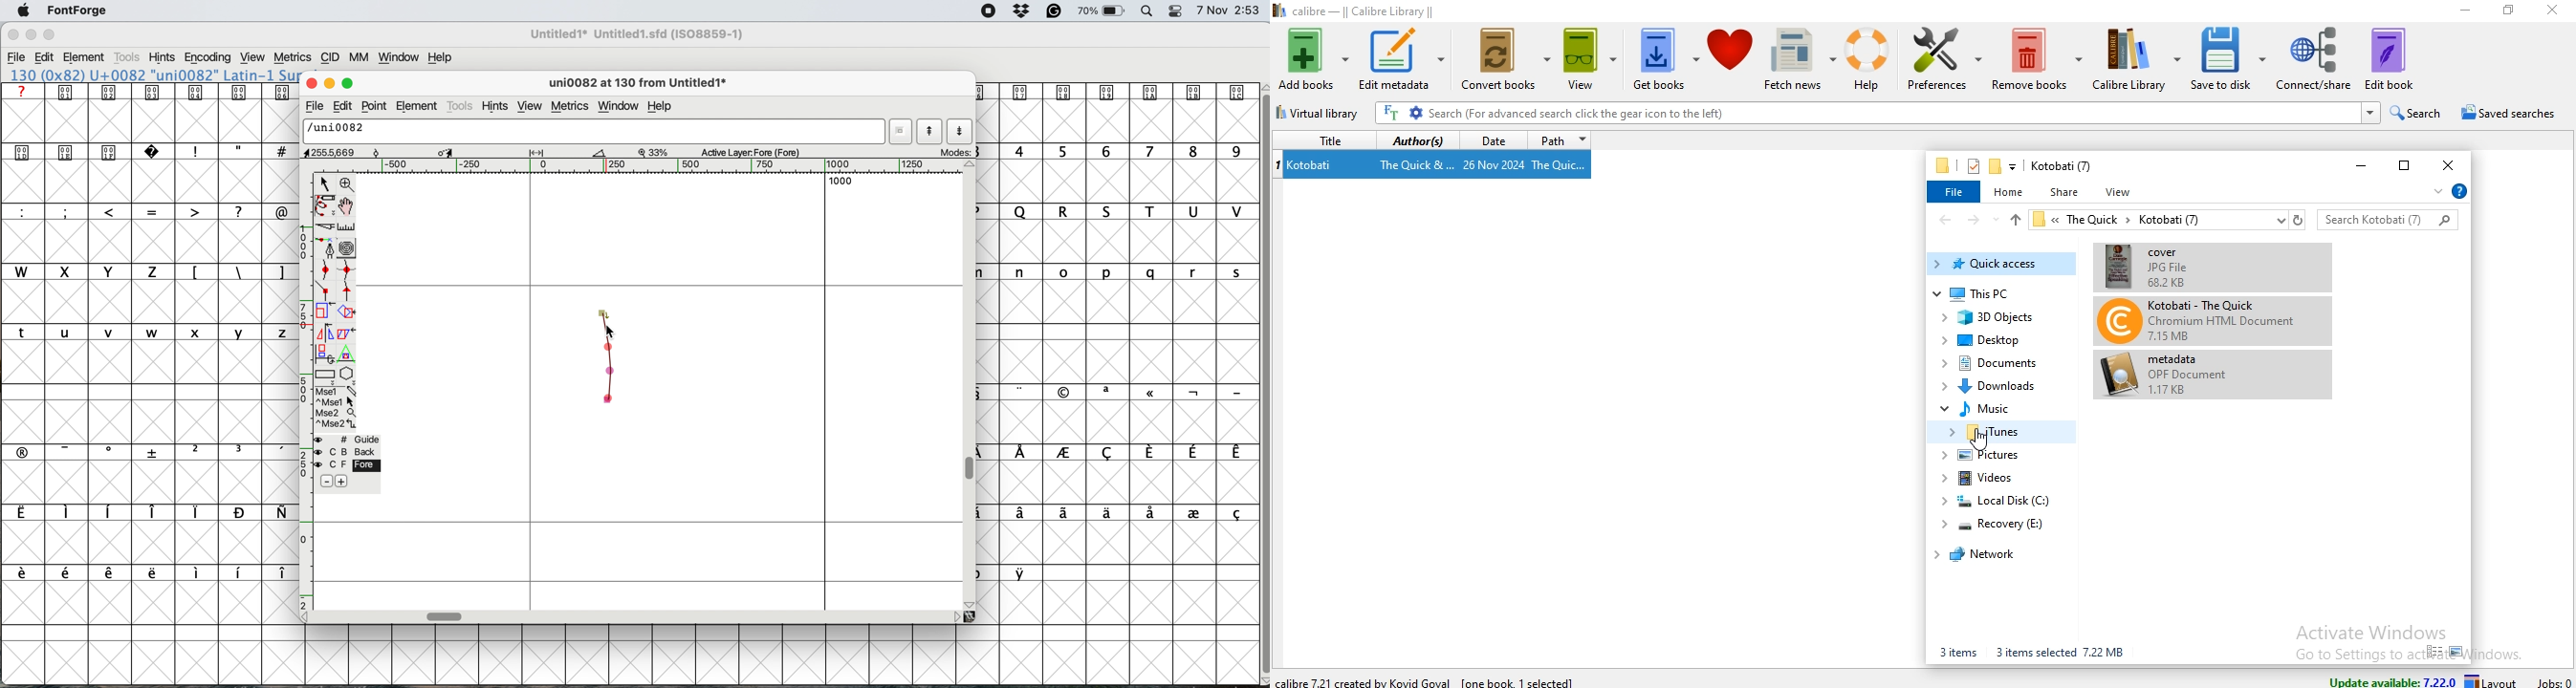 This screenshot has height=700, width=2576. Describe the element at coordinates (154, 74) in the screenshot. I see `130 (0x82) U+0082 "uni0082" Latin-1 Su` at that location.